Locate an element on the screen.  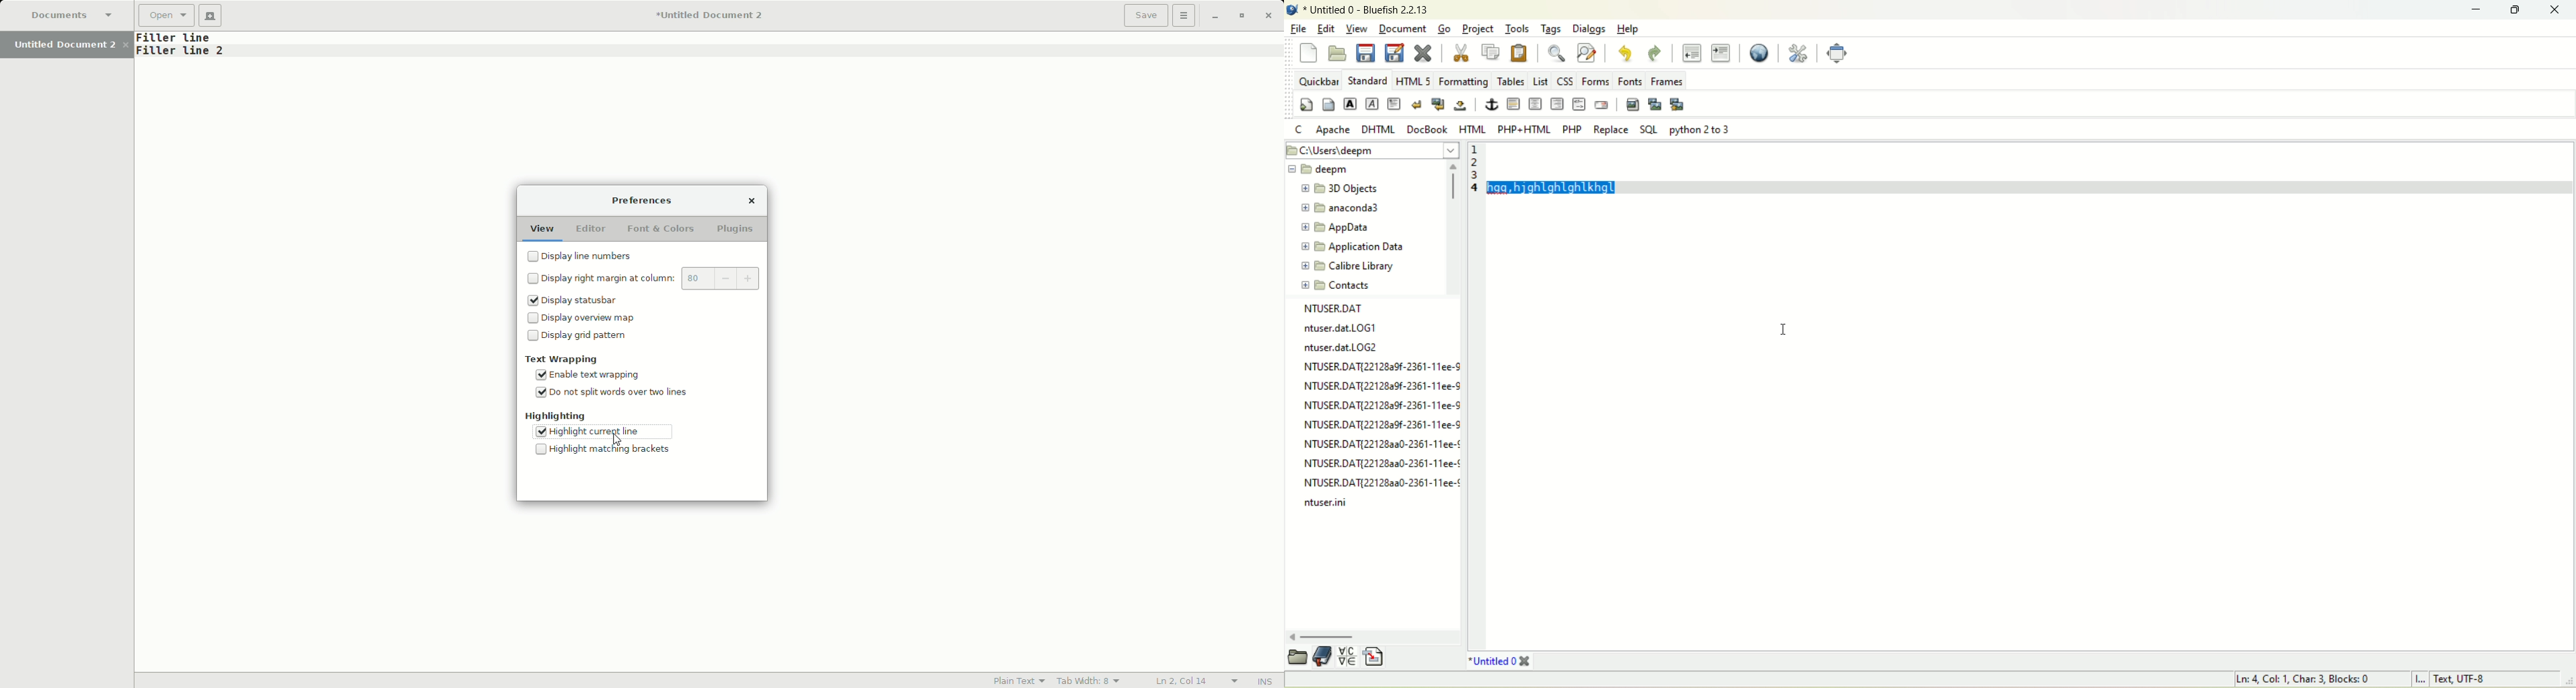
Text line 1 is located at coordinates (183, 38).